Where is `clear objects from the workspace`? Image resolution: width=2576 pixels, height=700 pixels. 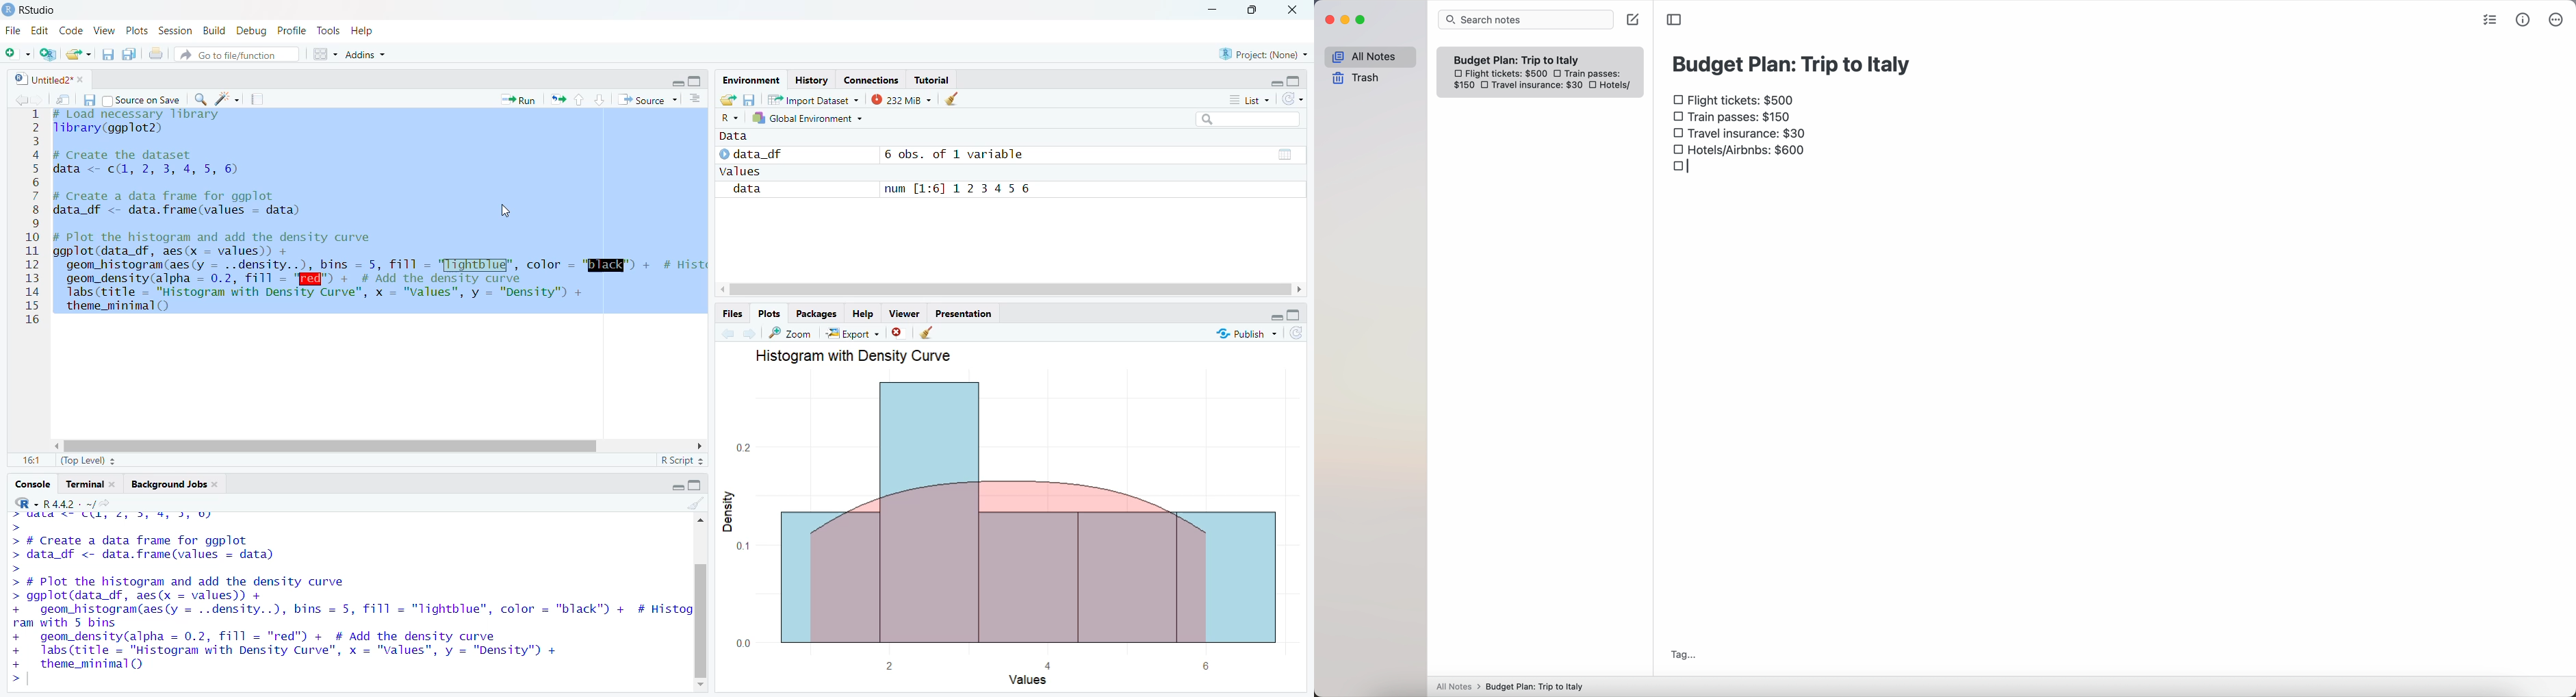
clear objects from the workspace is located at coordinates (955, 99).